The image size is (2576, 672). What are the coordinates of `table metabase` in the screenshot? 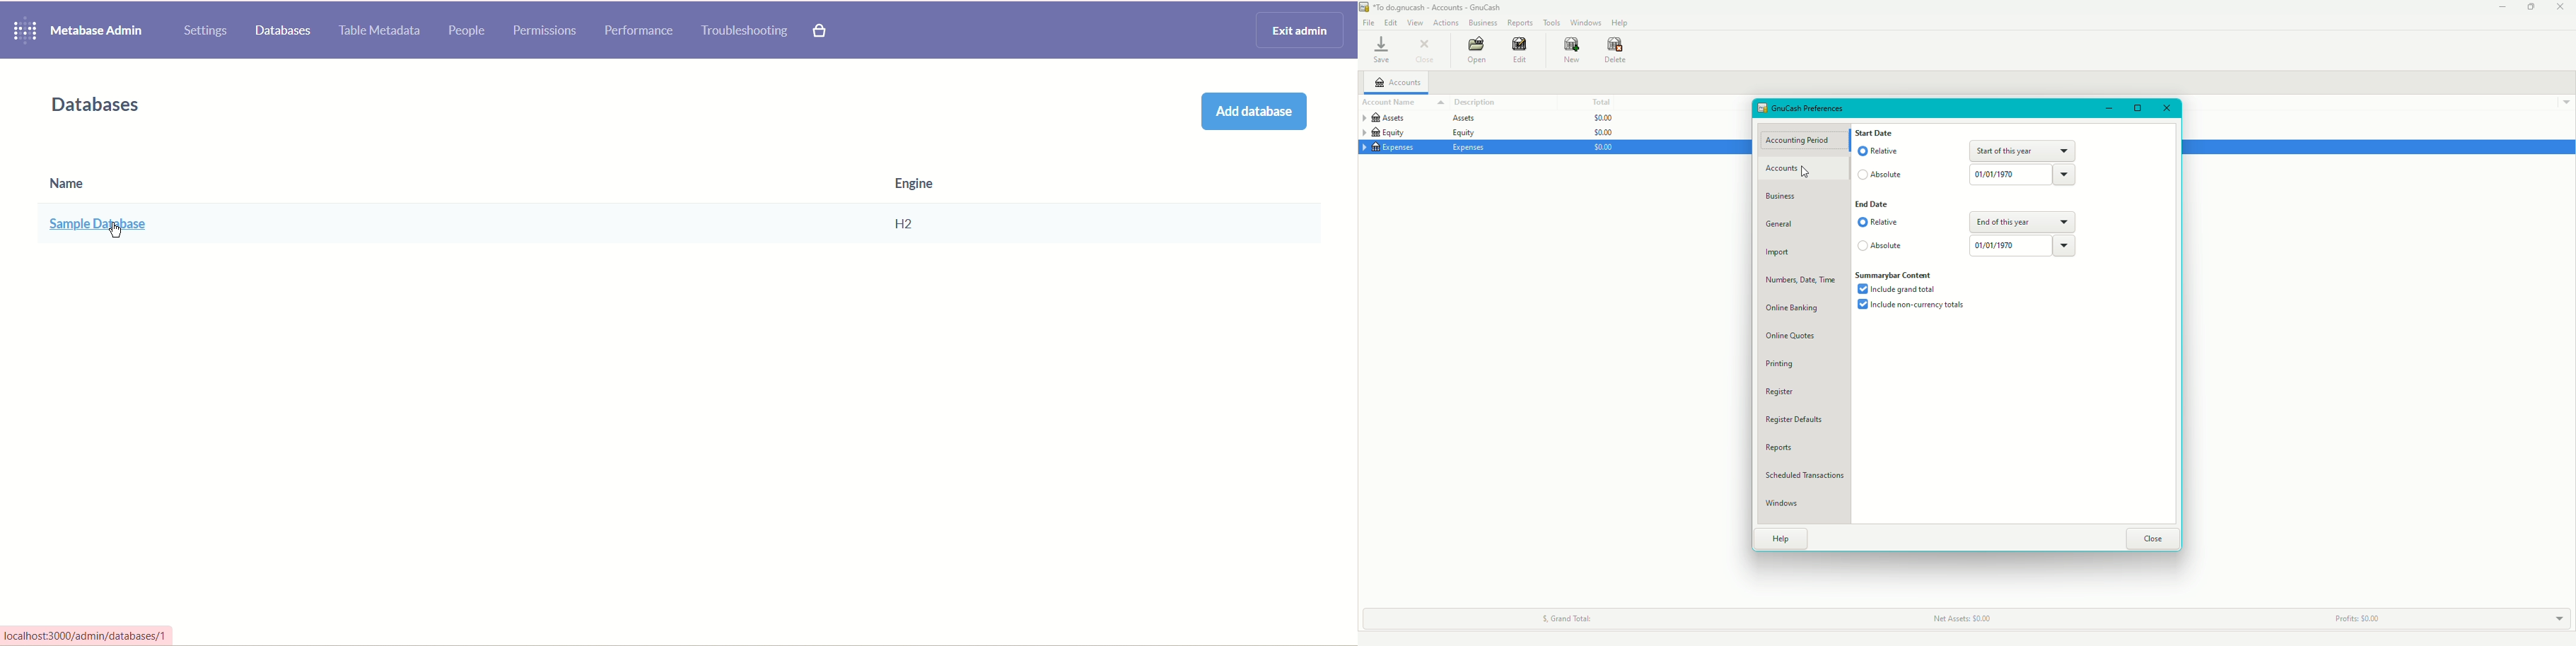 It's located at (377, 32).